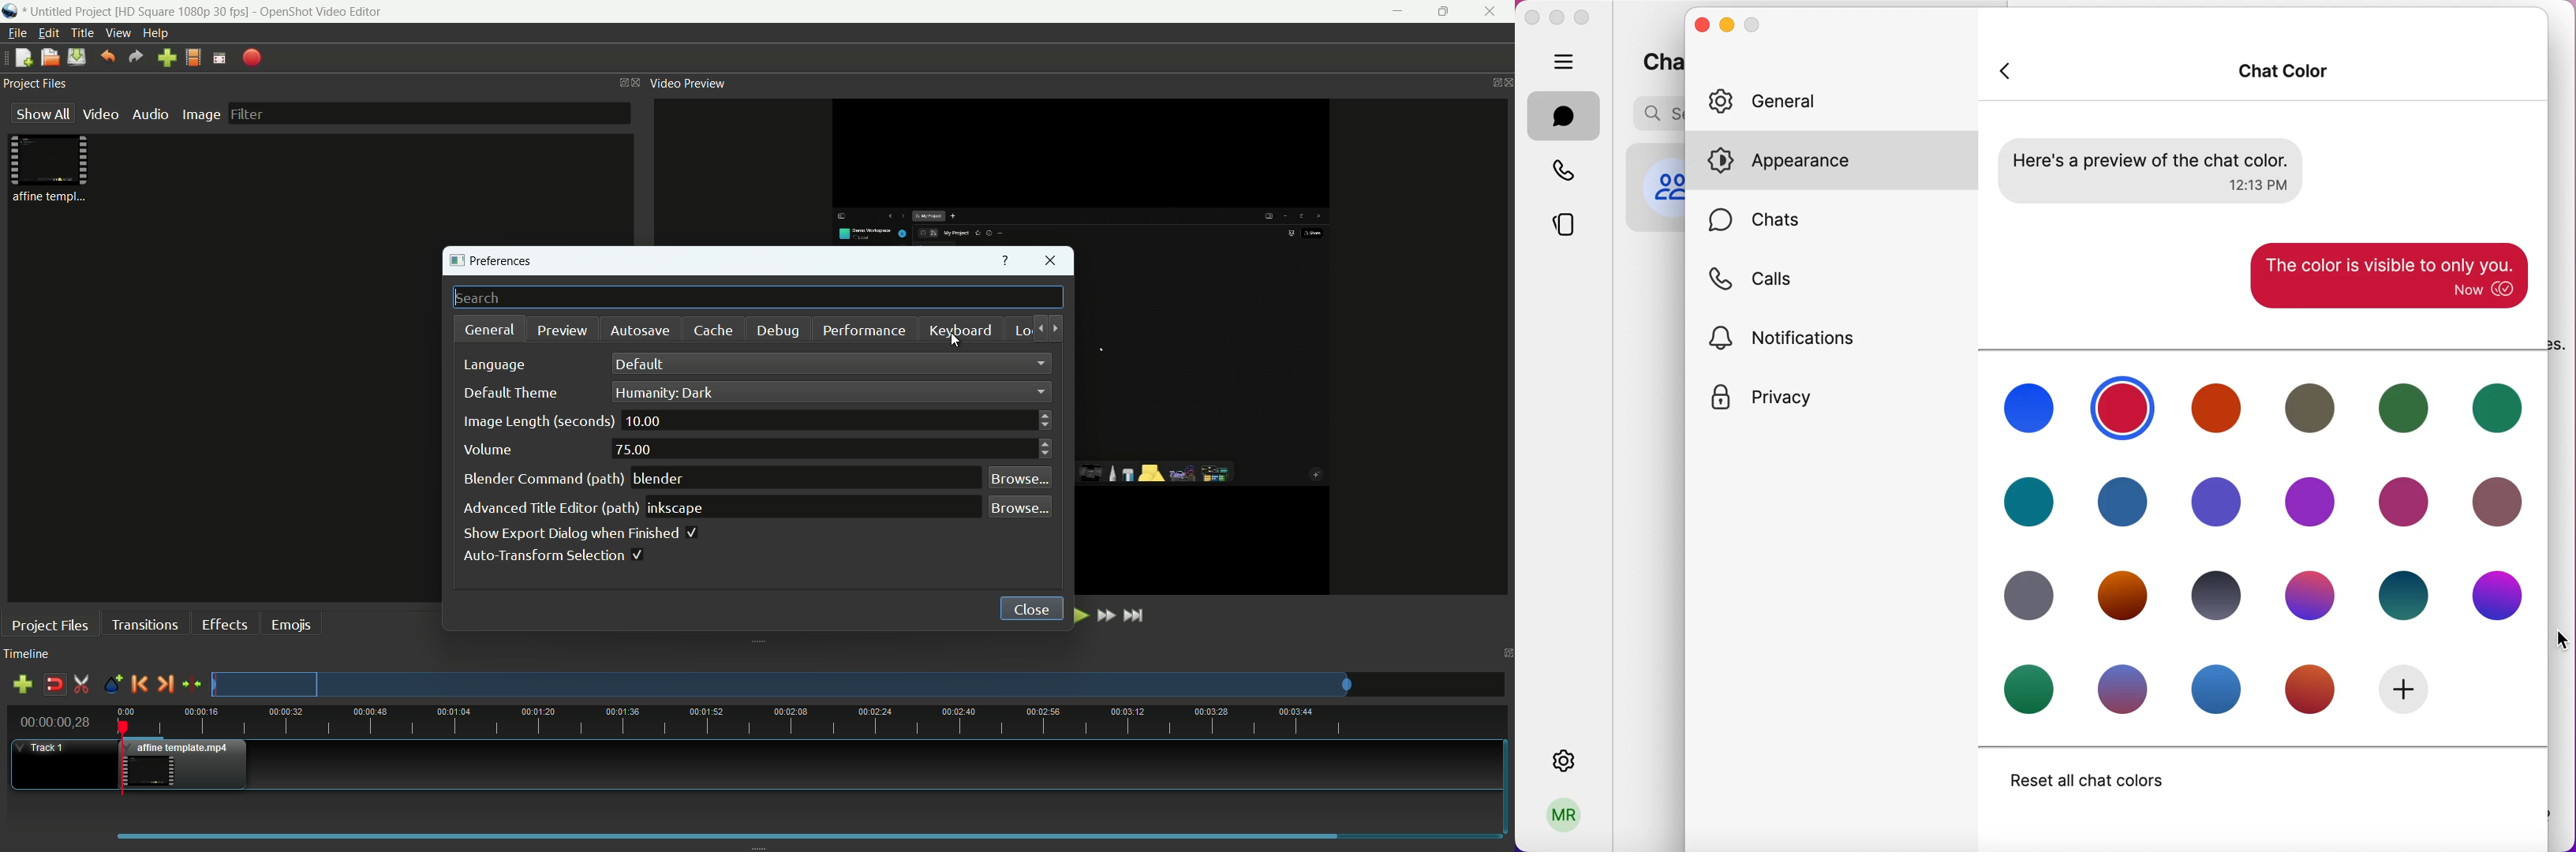 The image size is (2576, 868). What do you see at coordinates (563, 330) in the screenshot?
I see `preview` at bounding box center [563, 330].